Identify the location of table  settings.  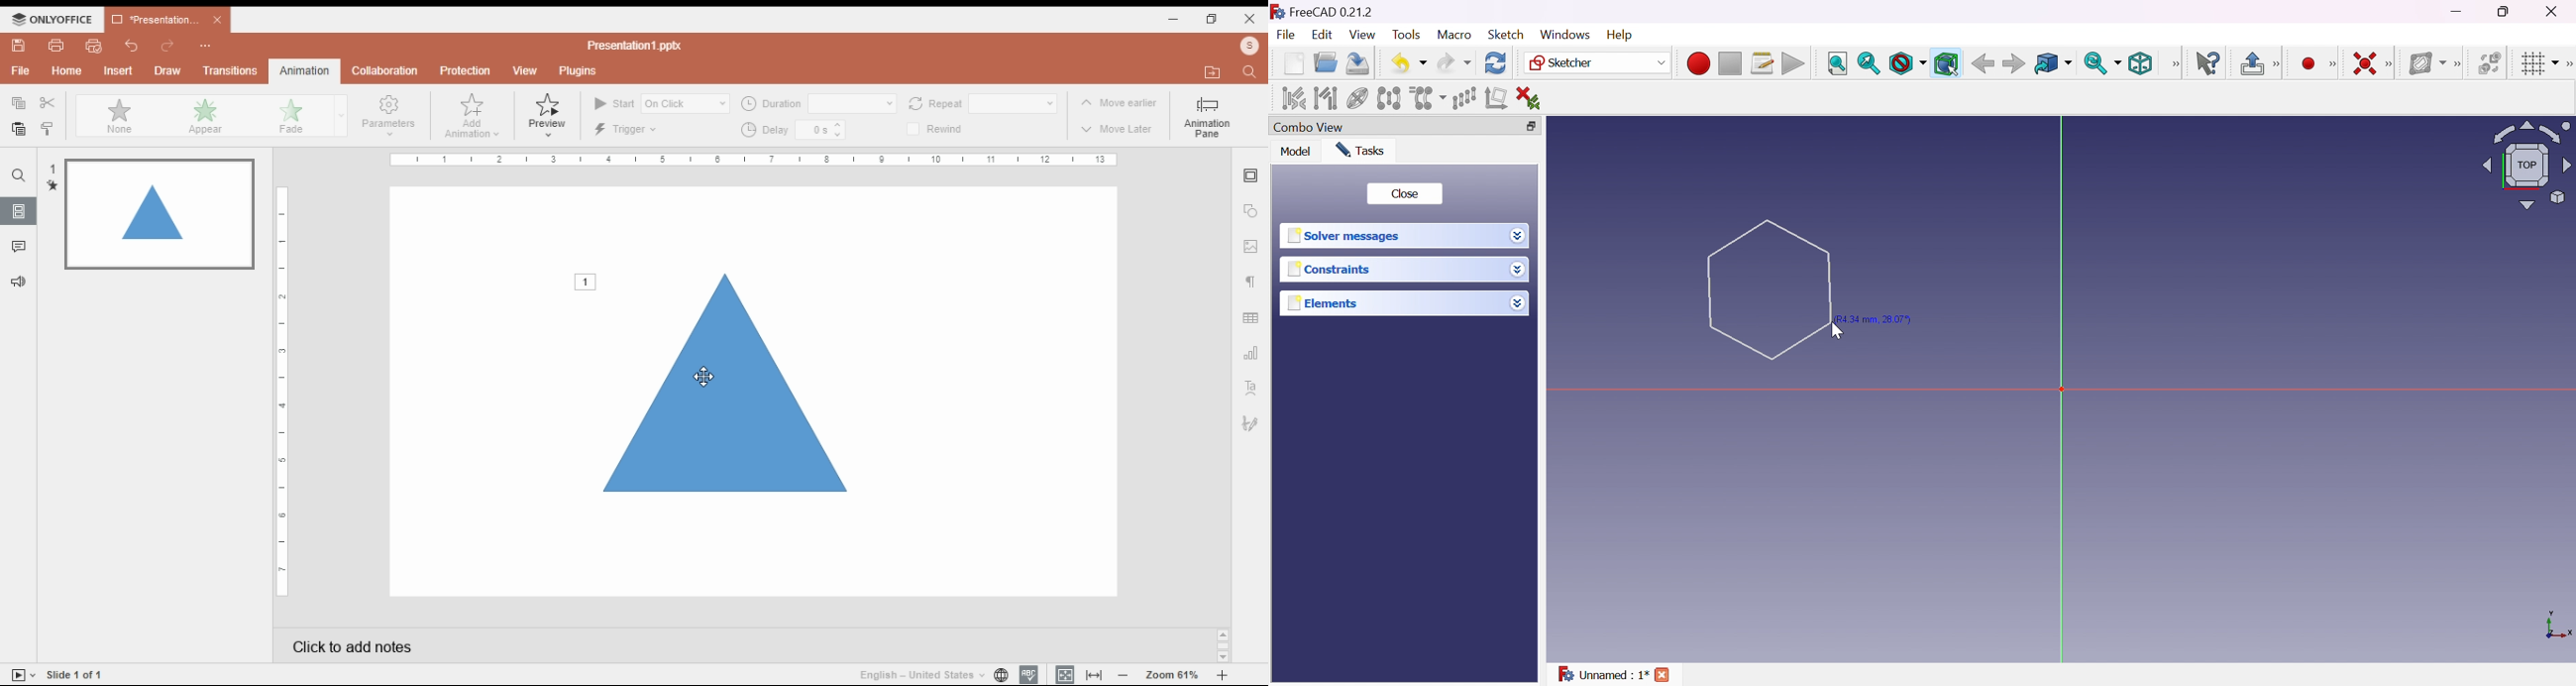
(1251, 317).